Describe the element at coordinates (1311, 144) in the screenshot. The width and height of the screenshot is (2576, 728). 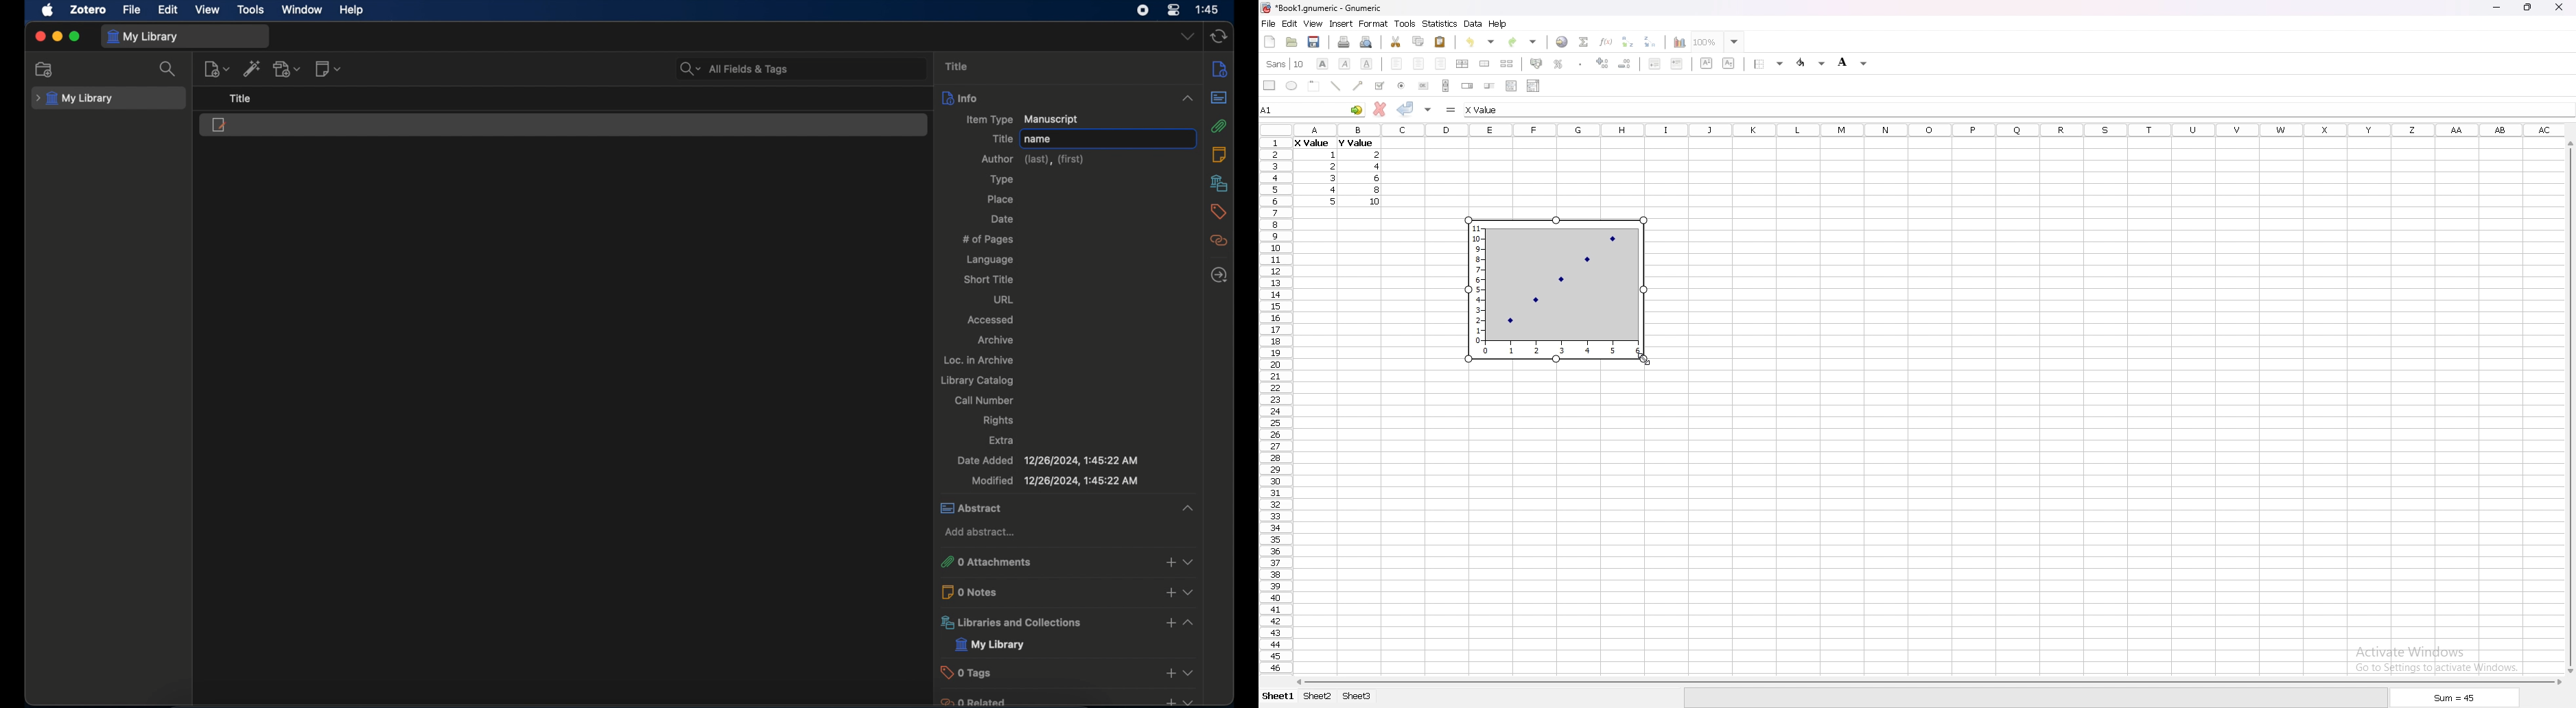
I see `value` at that location.